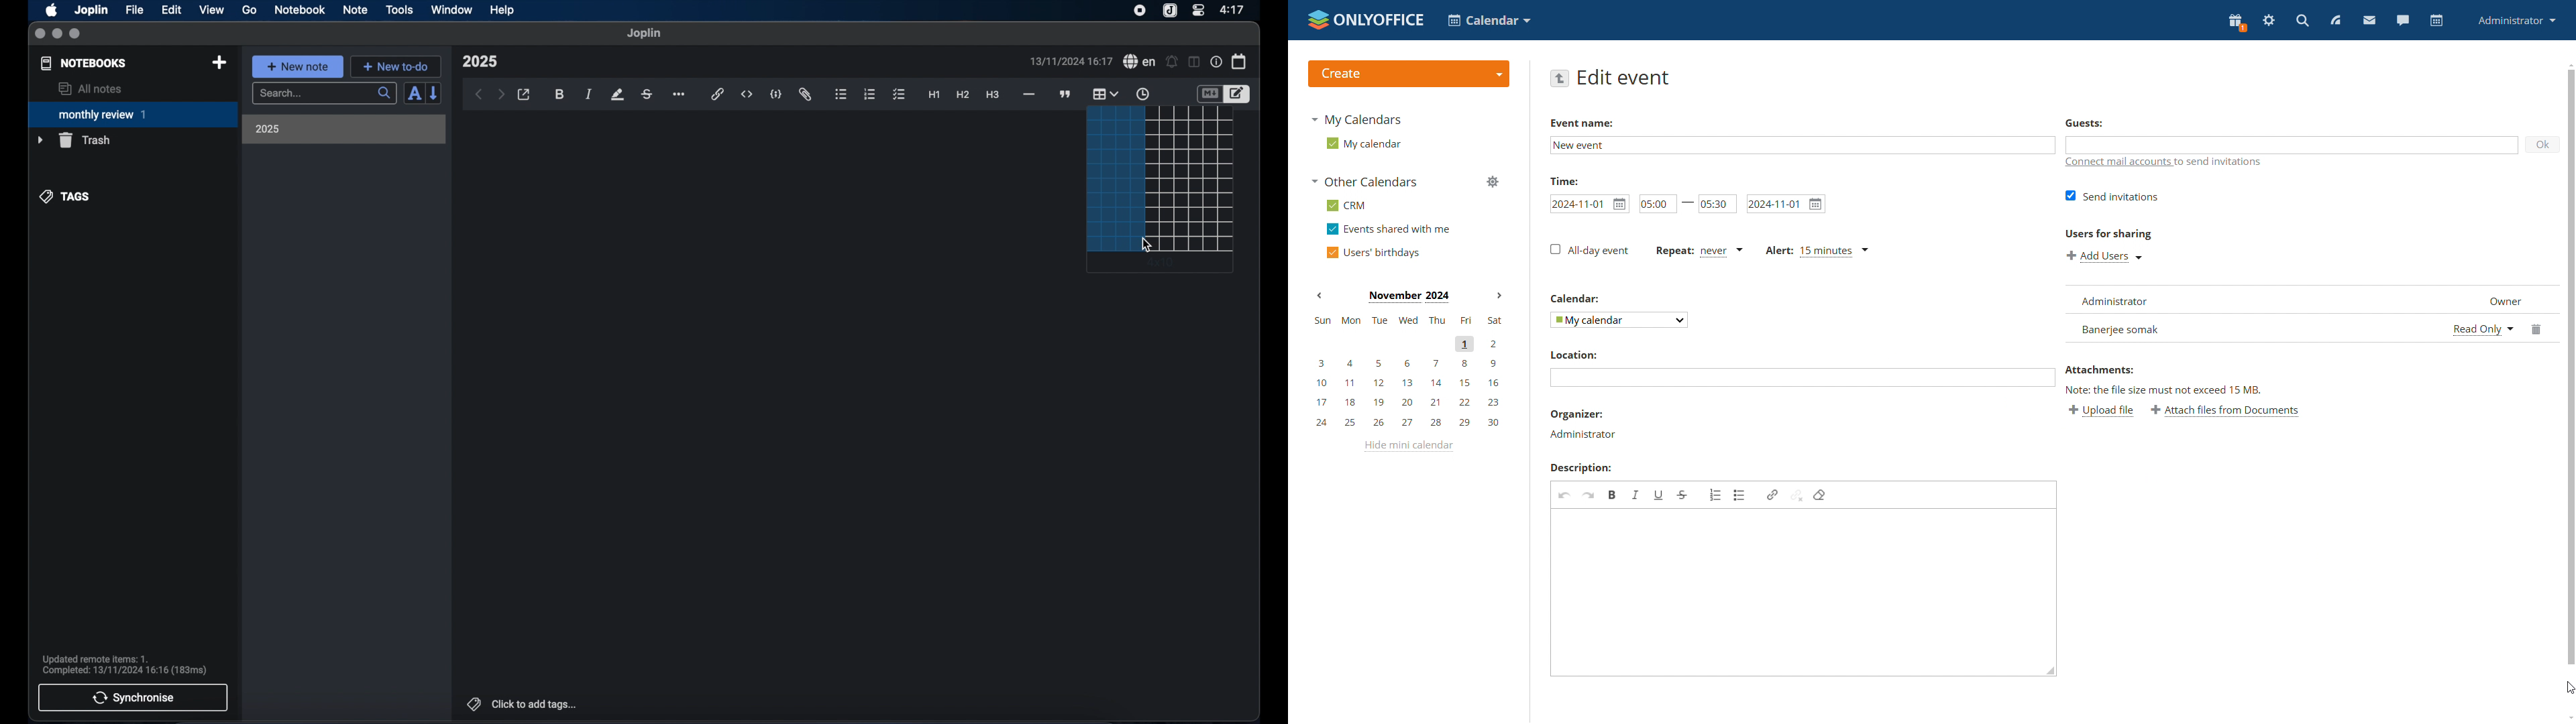  What do you see at coordinates (2101, 370) in the screenshot?
I see `Attachments` at bounding box center [2101, 370].